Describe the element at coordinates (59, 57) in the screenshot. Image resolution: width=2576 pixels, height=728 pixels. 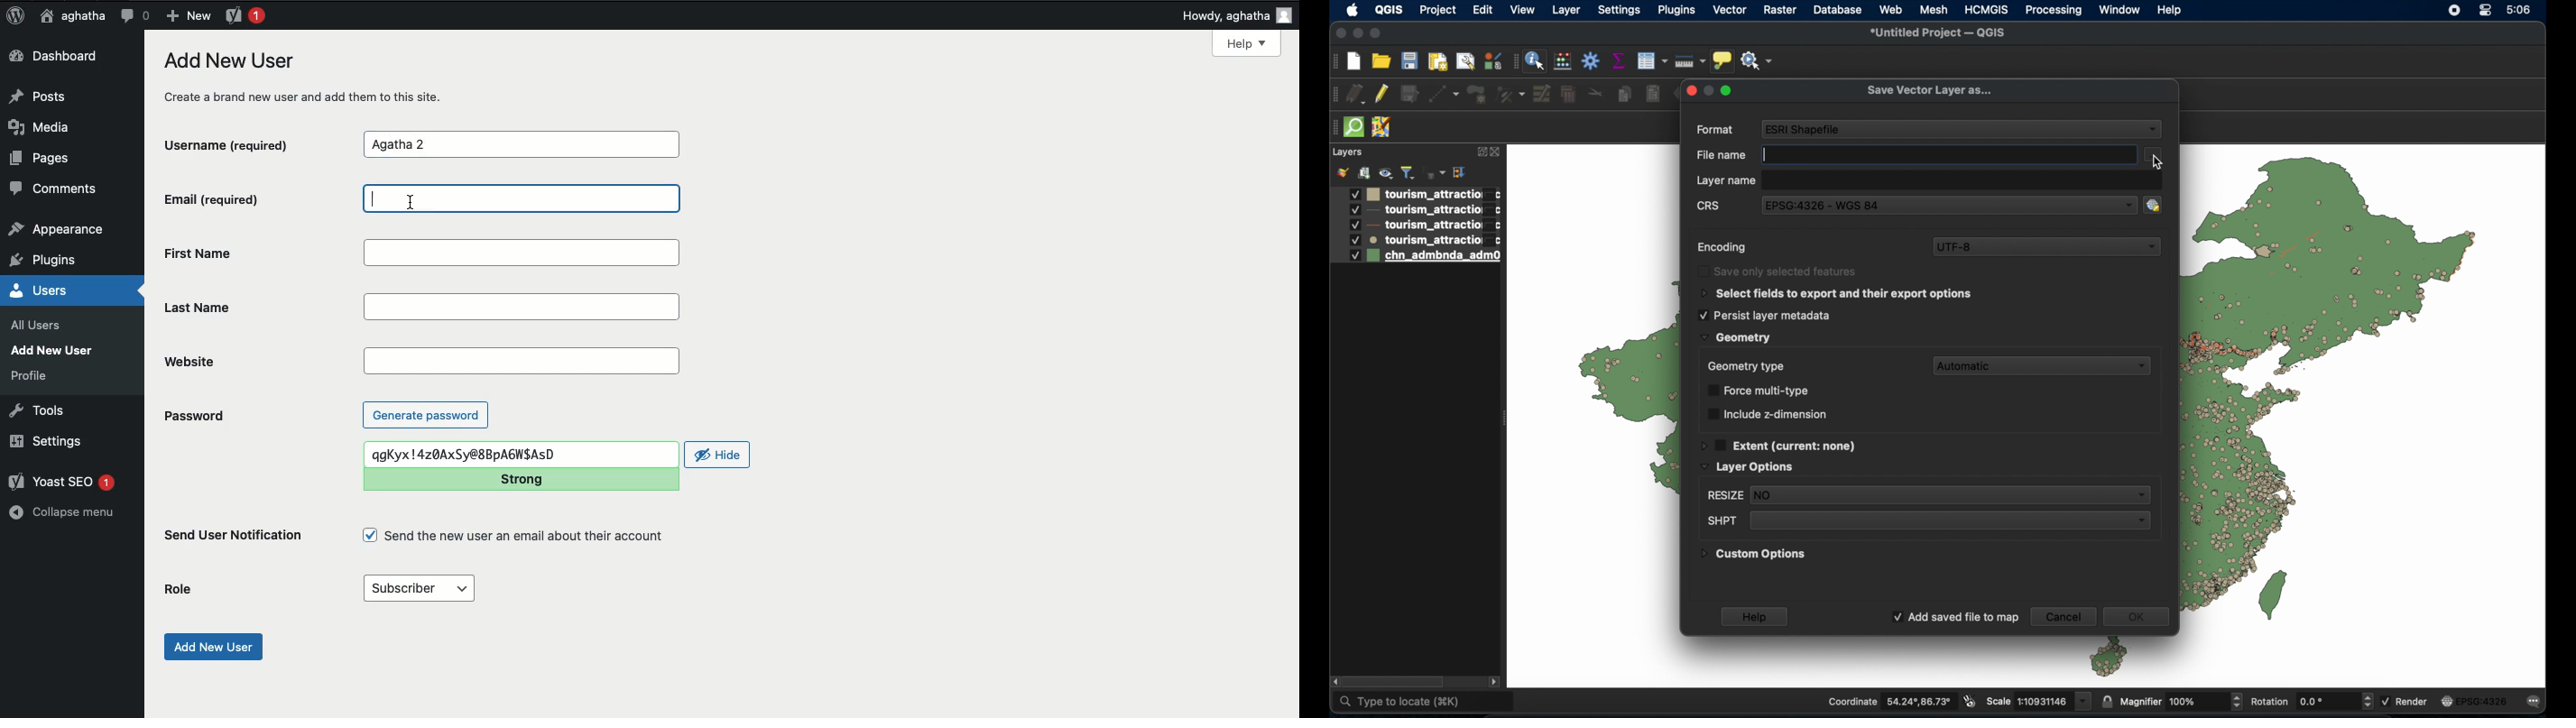
I see `Dashboard` at that location.